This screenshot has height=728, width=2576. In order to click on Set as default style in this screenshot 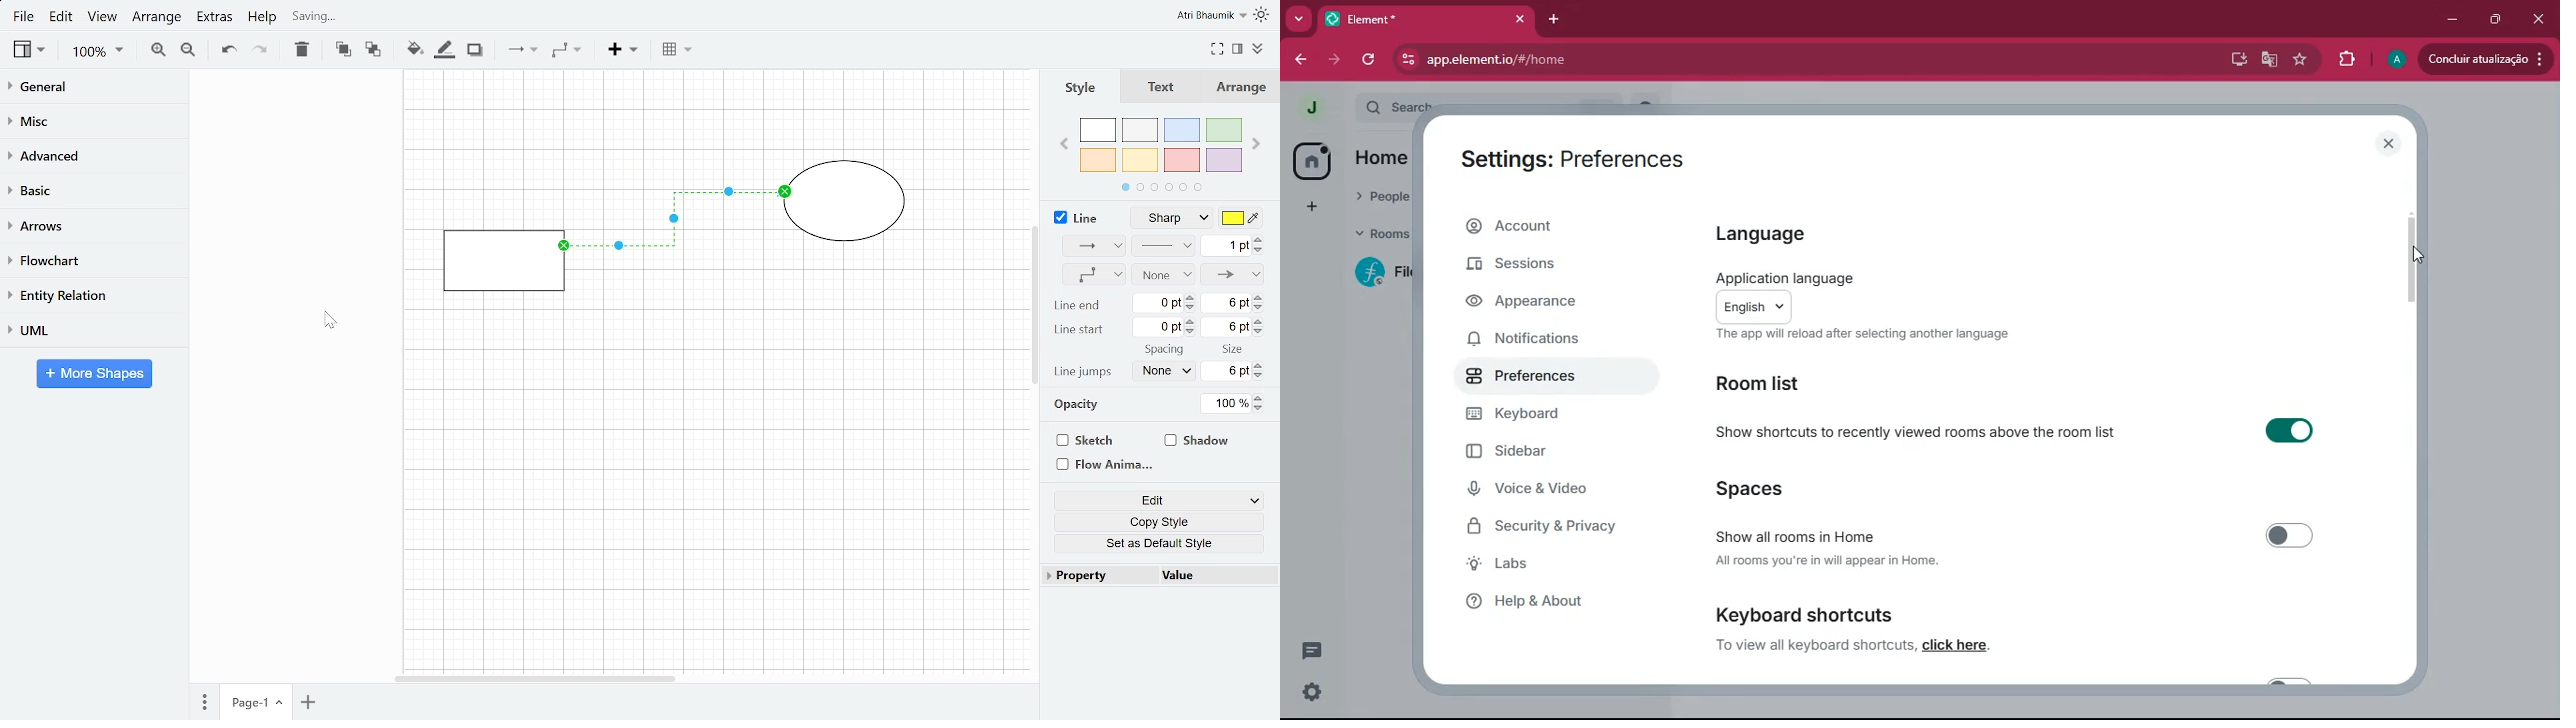, I will do `click(1154, 541)`.